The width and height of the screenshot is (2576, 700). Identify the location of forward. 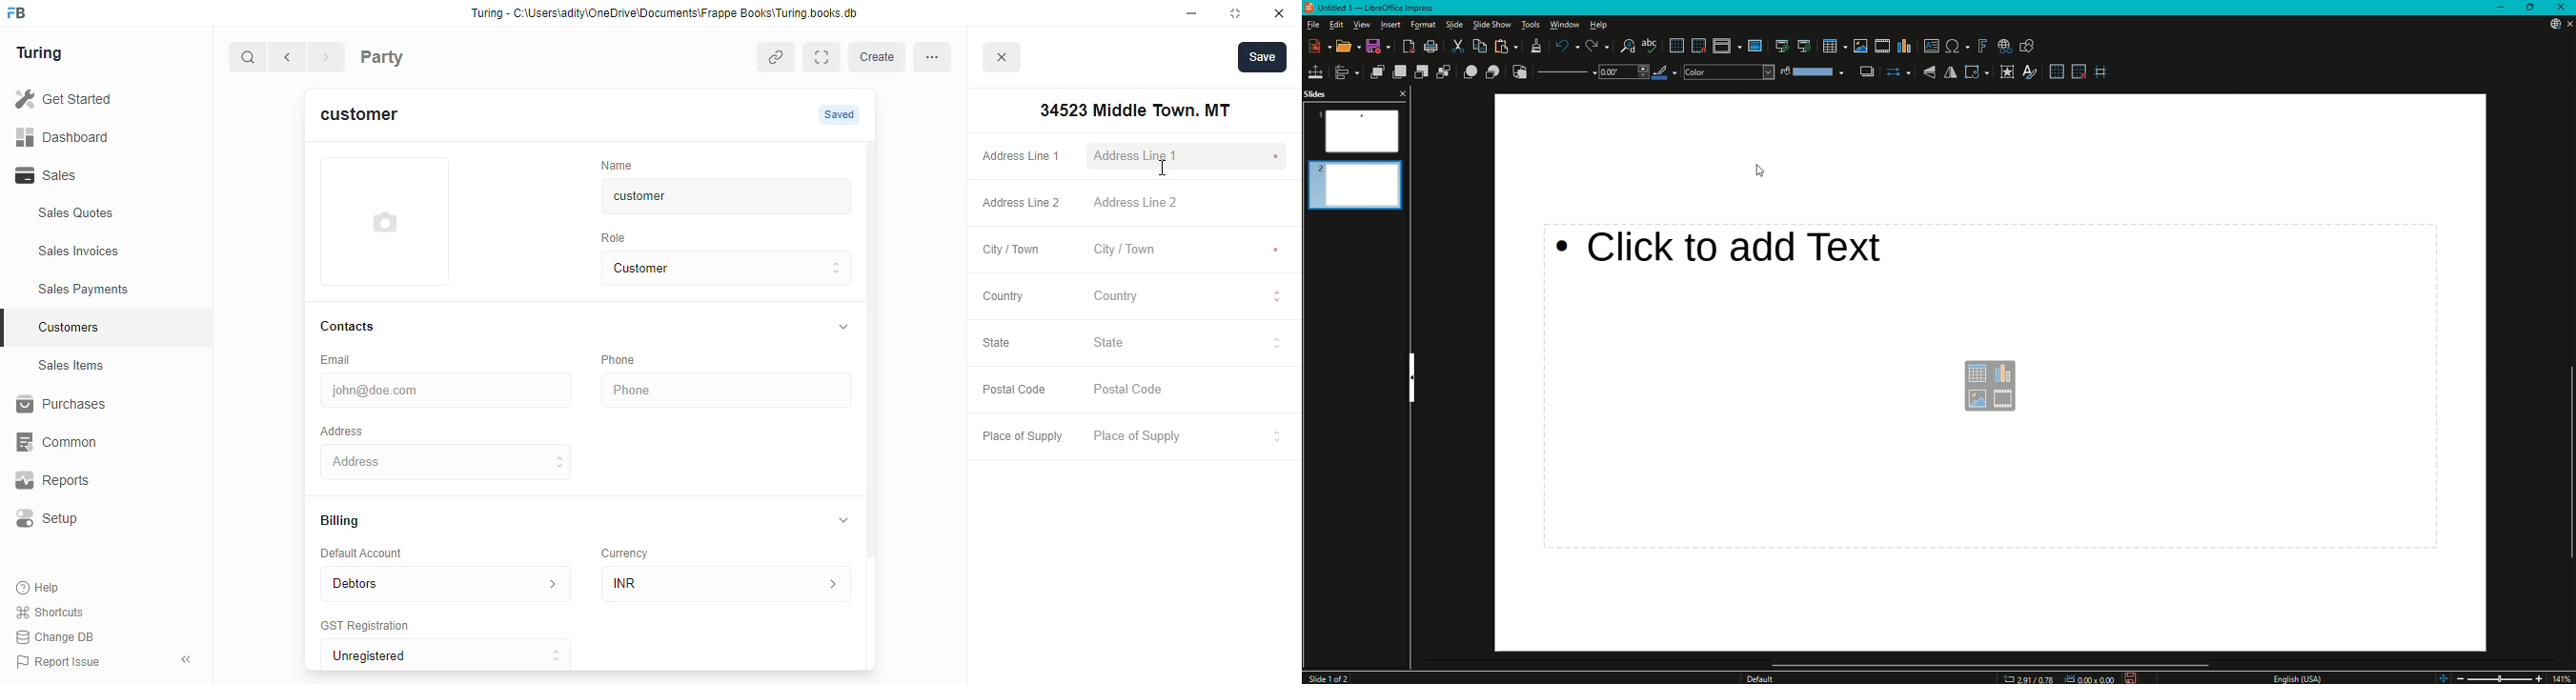
(328, 59).